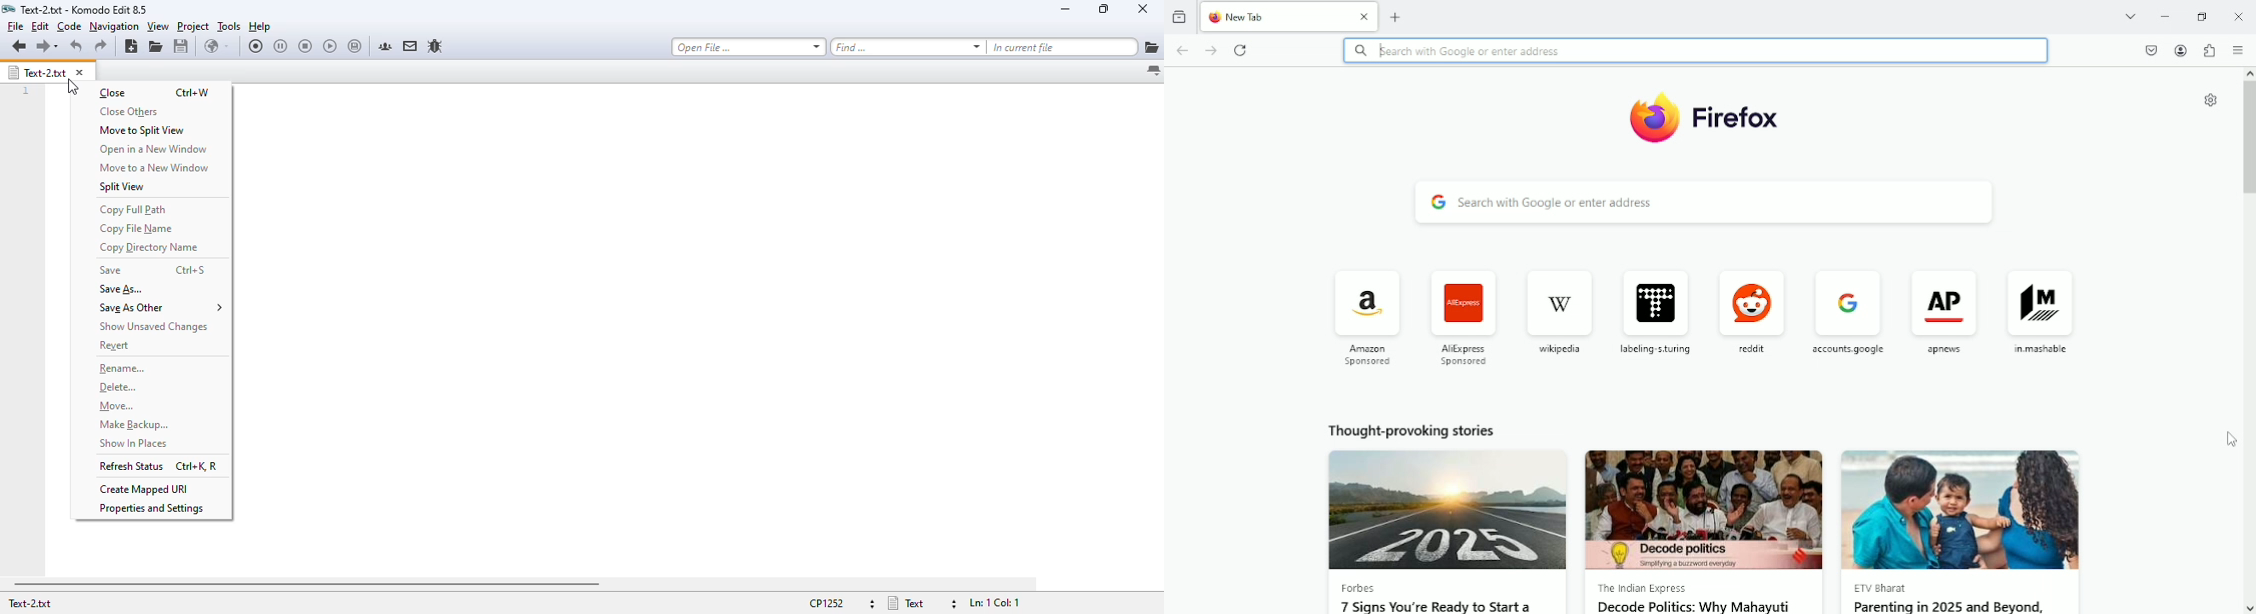 The image size is (2268, 616). I want to click on move to a new window, so click(154, 167).